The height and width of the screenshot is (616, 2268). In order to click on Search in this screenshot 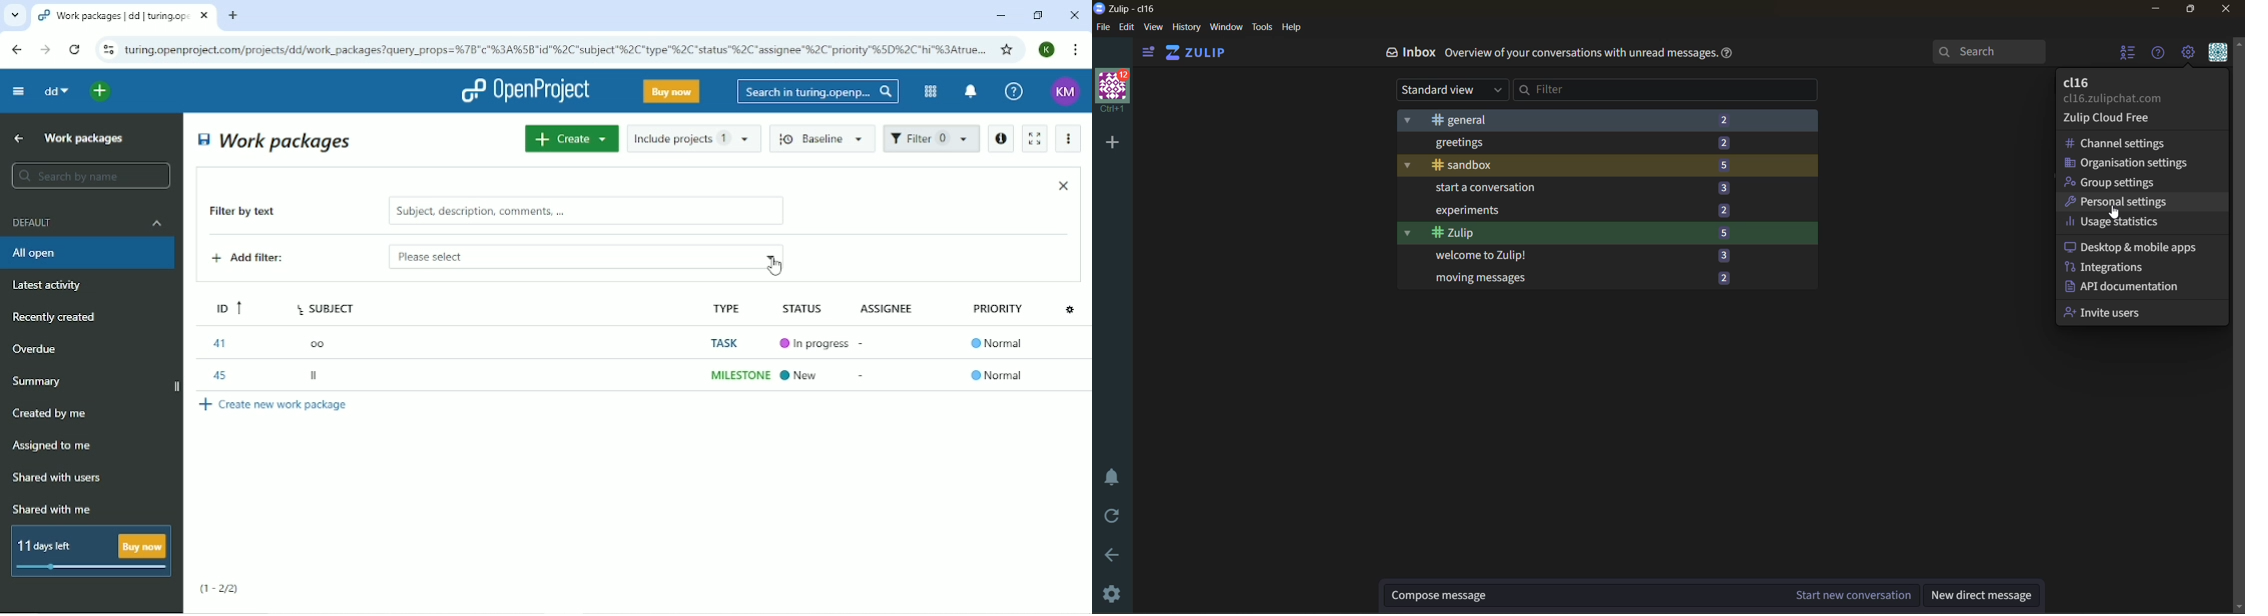, I will do `click(818, 91)`.